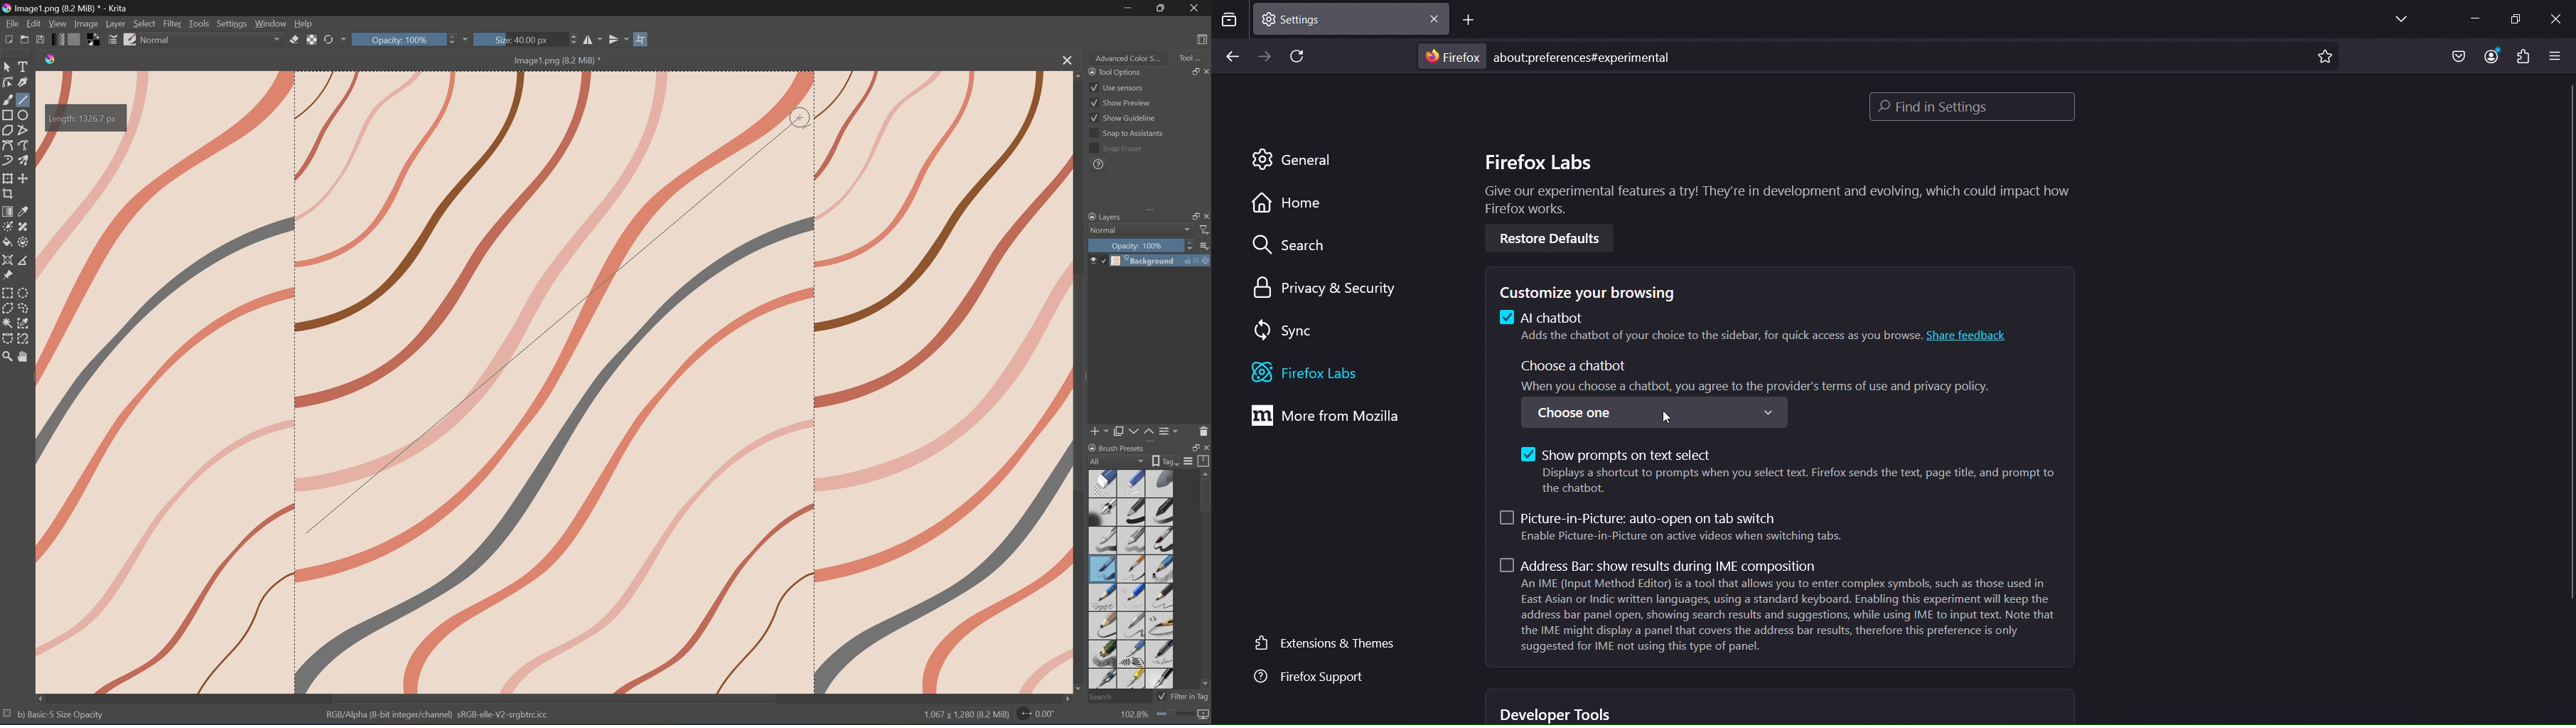 The height and width of the screenshot is (728, 2576). What do you see at coordinates (1120, 102) in the screenshot?
I see `Show preview` at bounding box center [1120, 102].